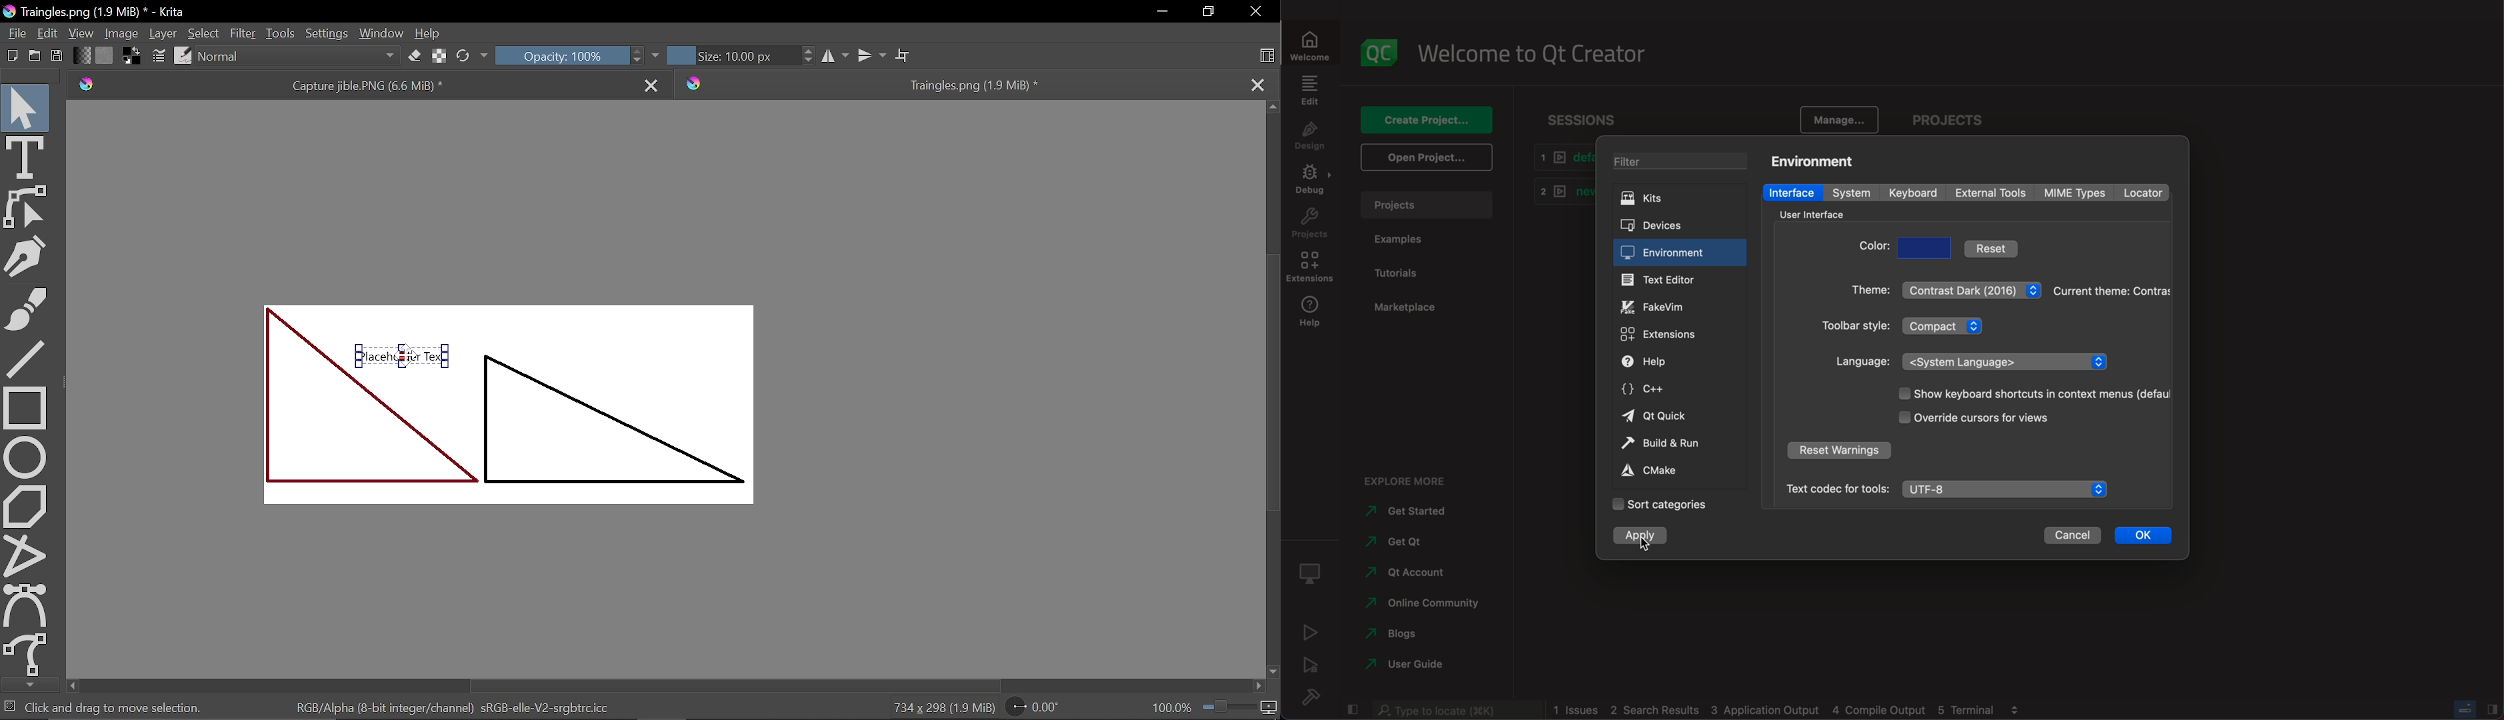  I want to click on Save, so click(54, 57).